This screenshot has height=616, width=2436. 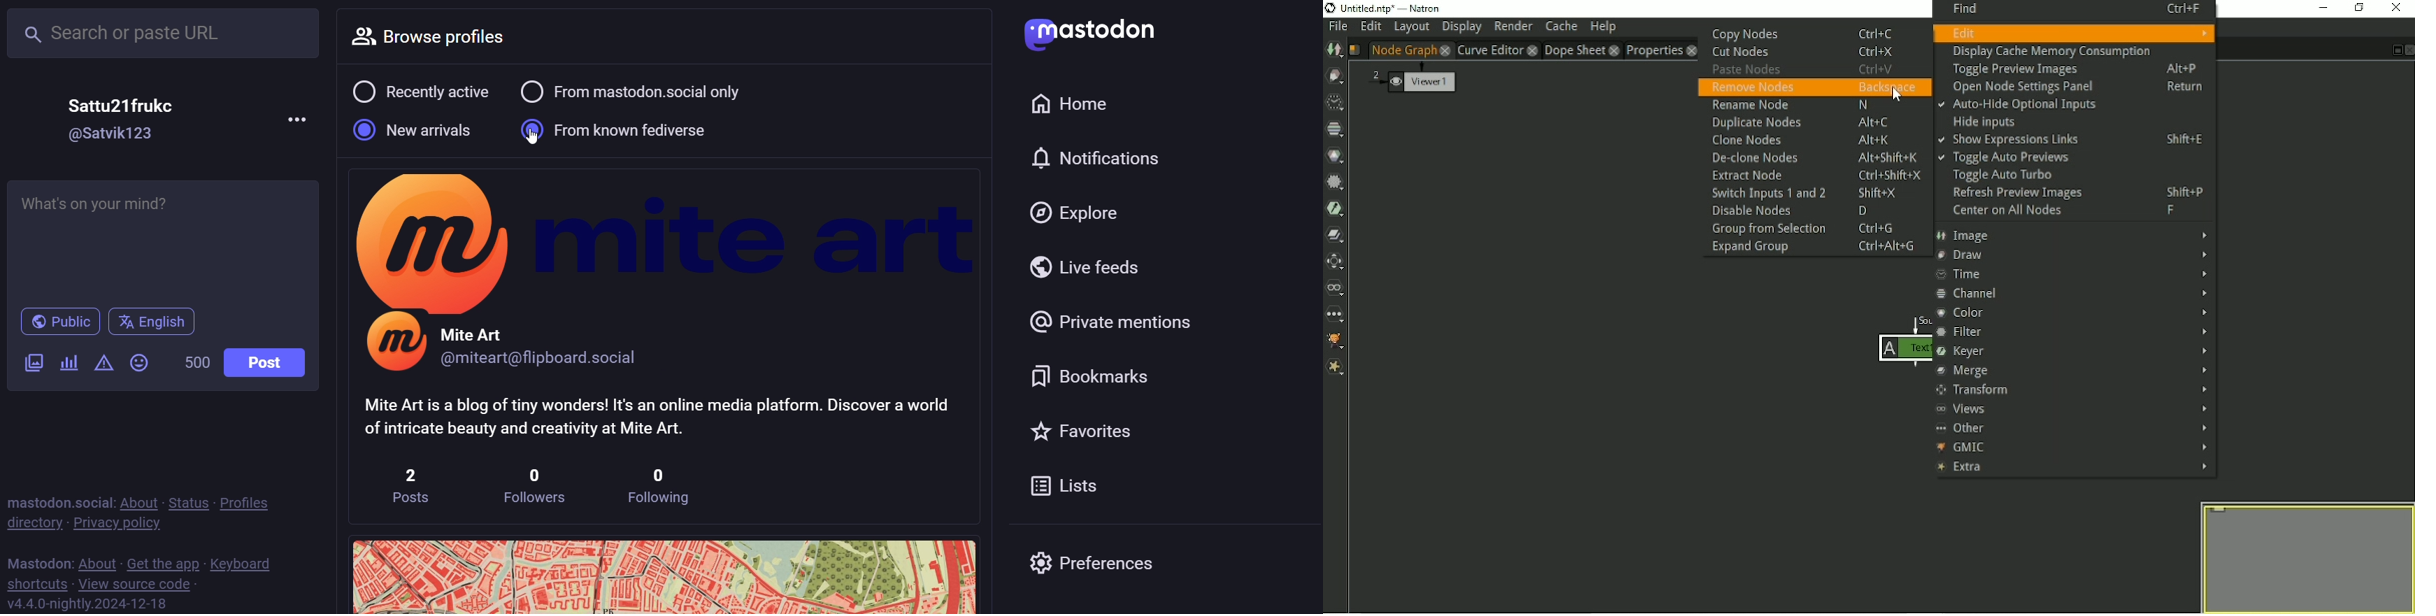 I want to click on selected new arrival, so click(x=414, y=130).